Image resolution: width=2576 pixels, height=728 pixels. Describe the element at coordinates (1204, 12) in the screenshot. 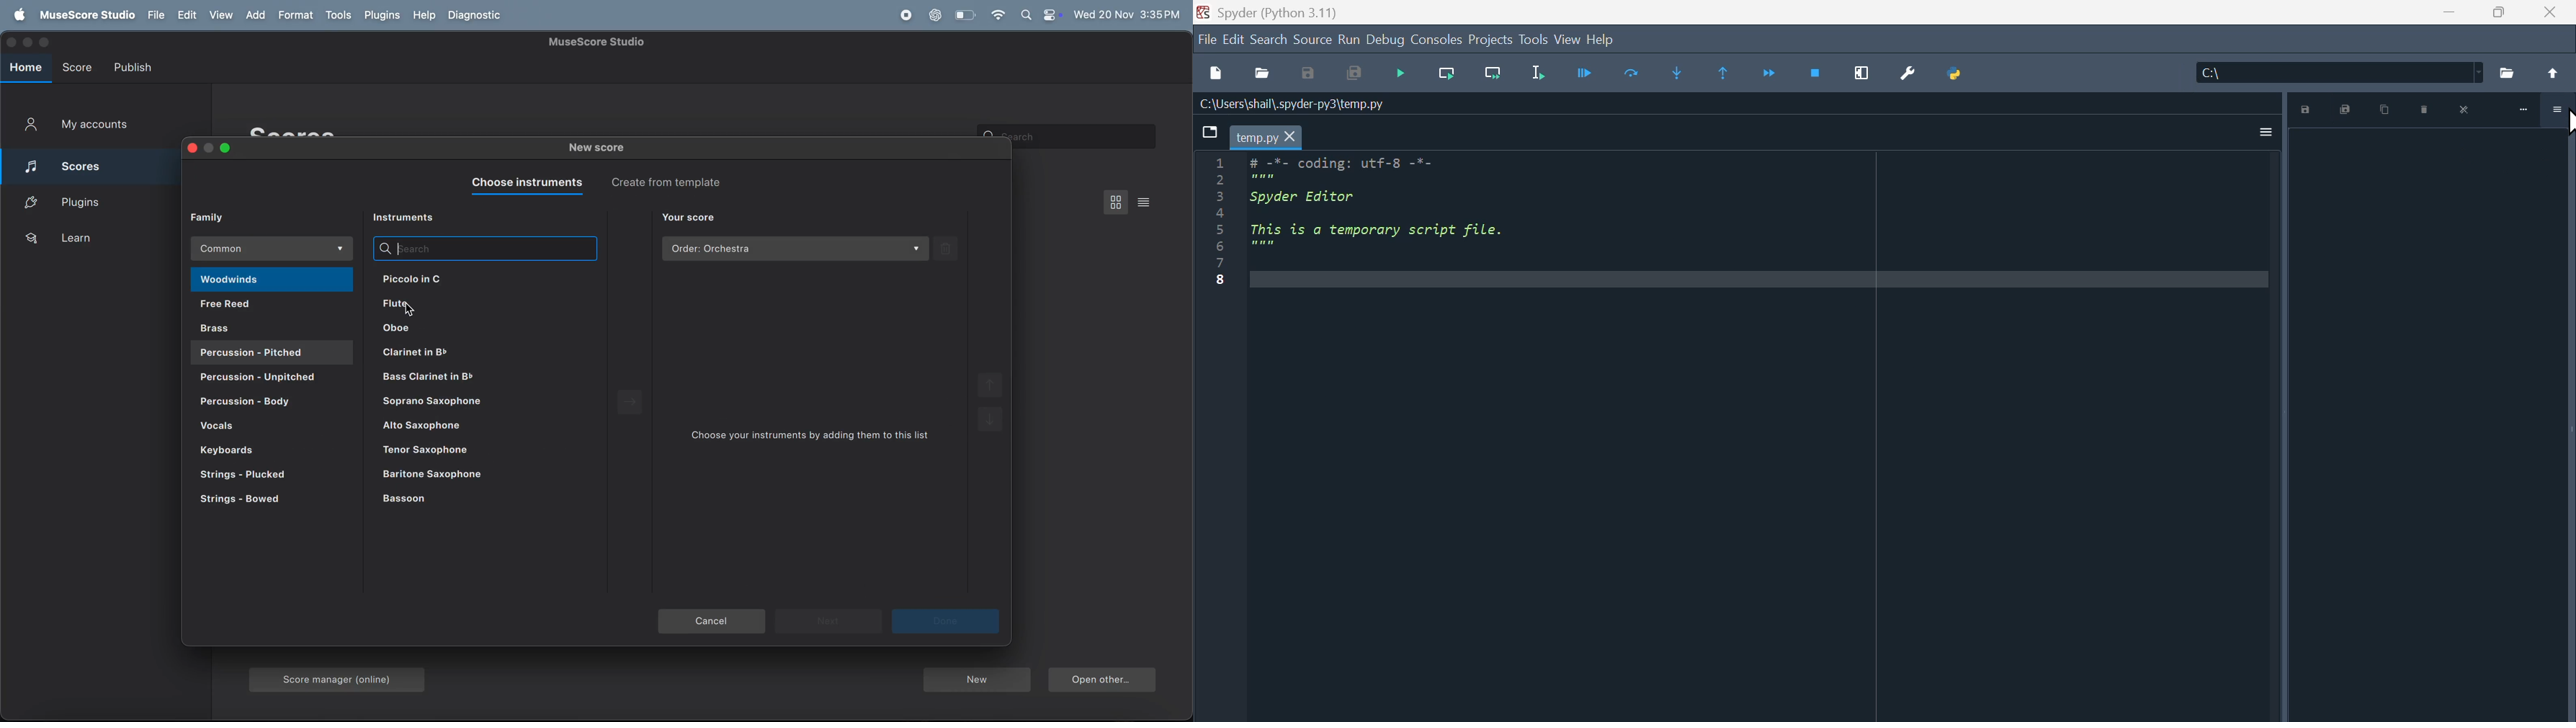

I see `Spyder Desktop icon` at that location.